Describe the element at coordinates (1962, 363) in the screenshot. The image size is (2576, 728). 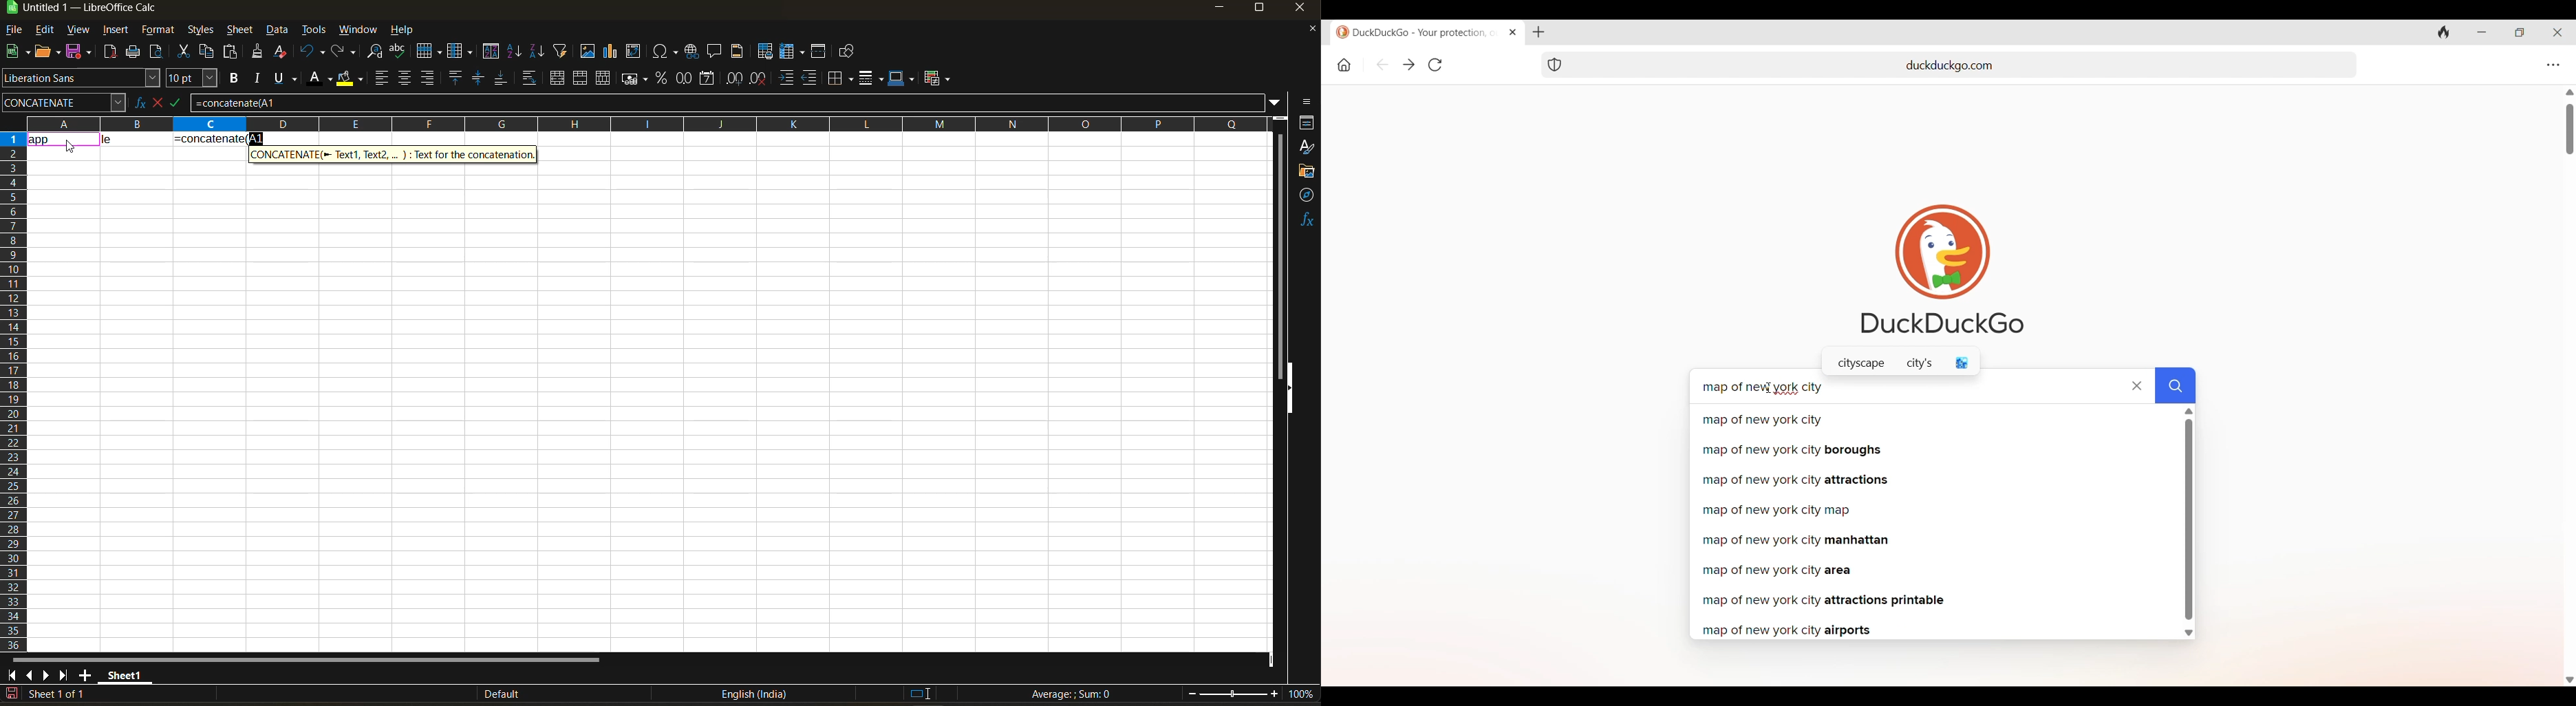
I see `Suggesting image` at that location.